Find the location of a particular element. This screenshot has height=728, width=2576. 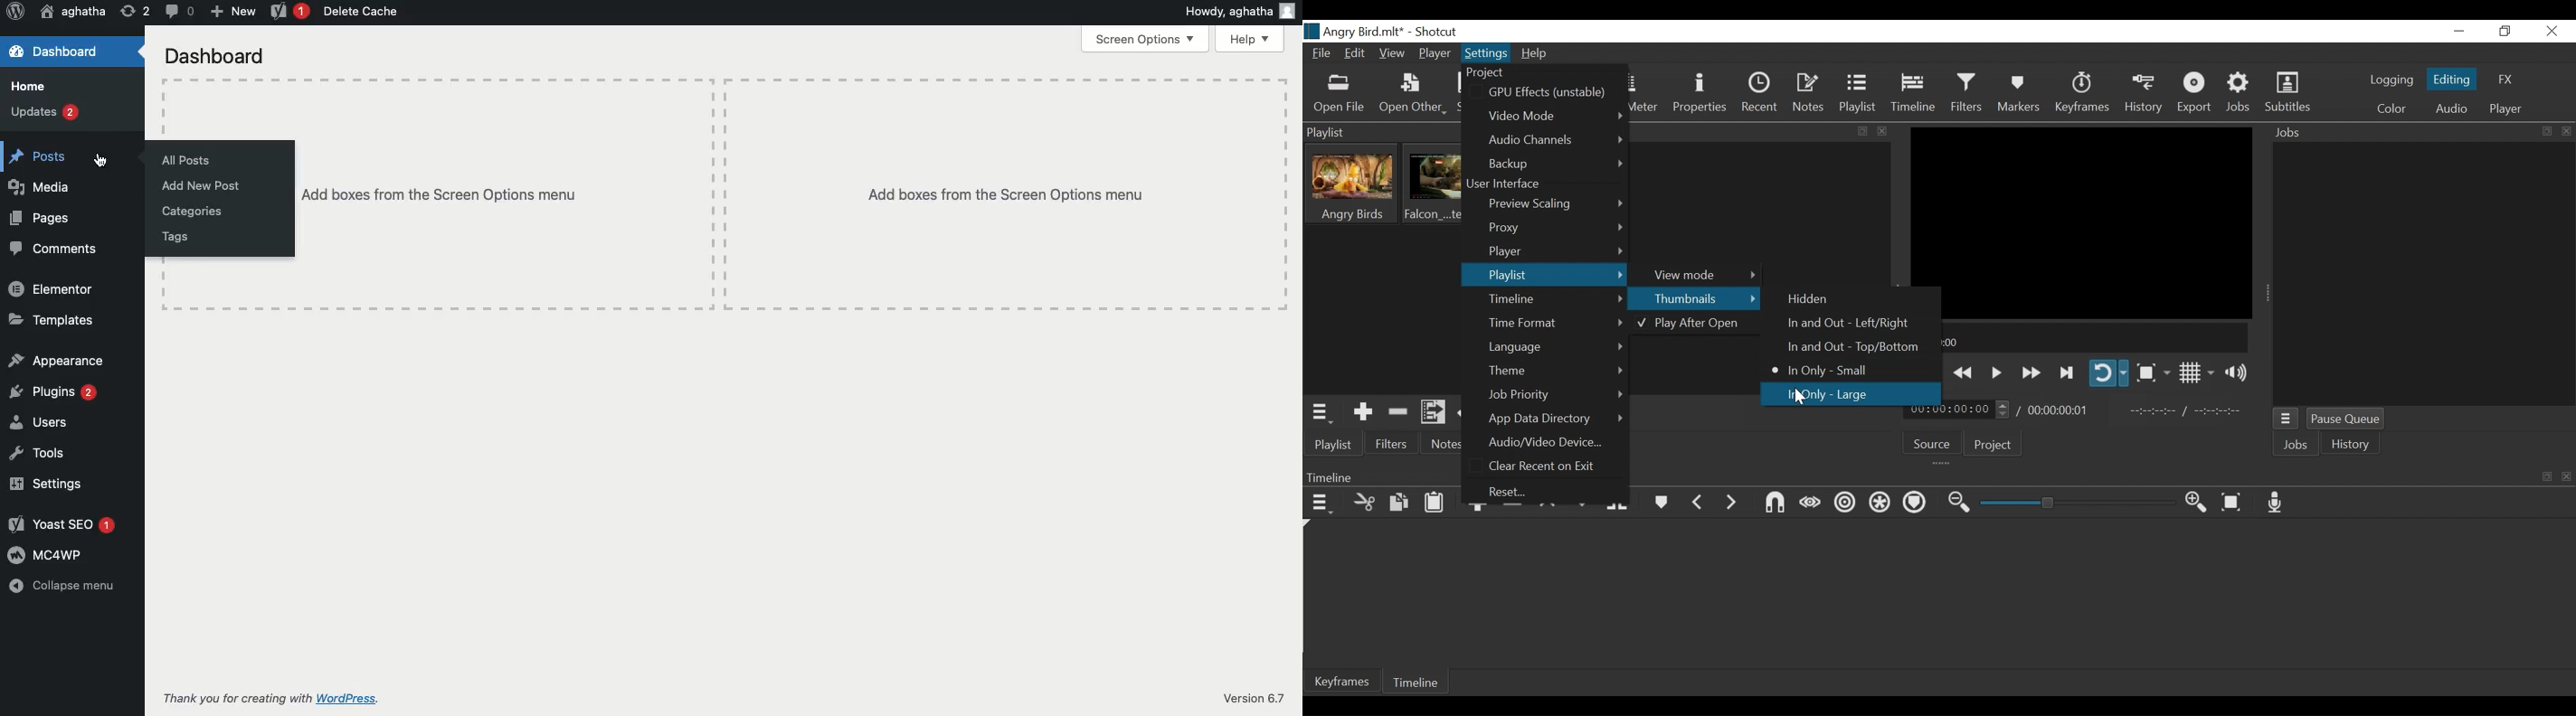

Snap is located at coordinates (1775, 504).